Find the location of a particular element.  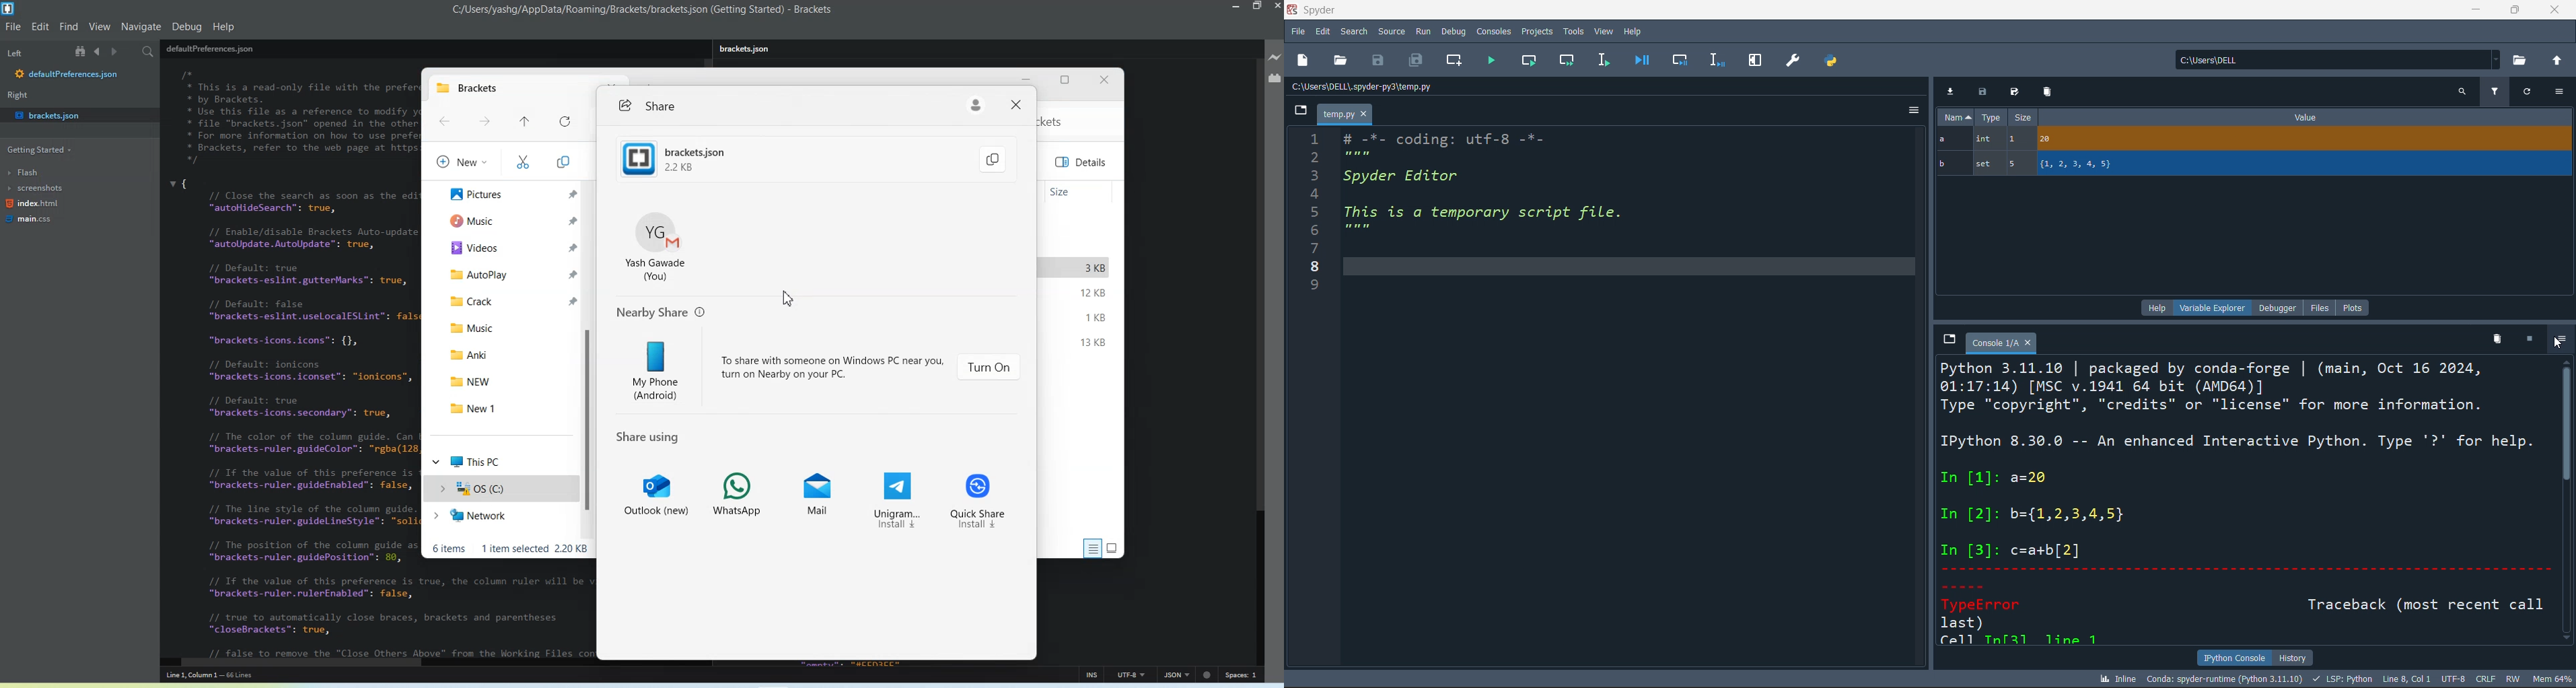

CRLF is located at coordinates (2486, 680).